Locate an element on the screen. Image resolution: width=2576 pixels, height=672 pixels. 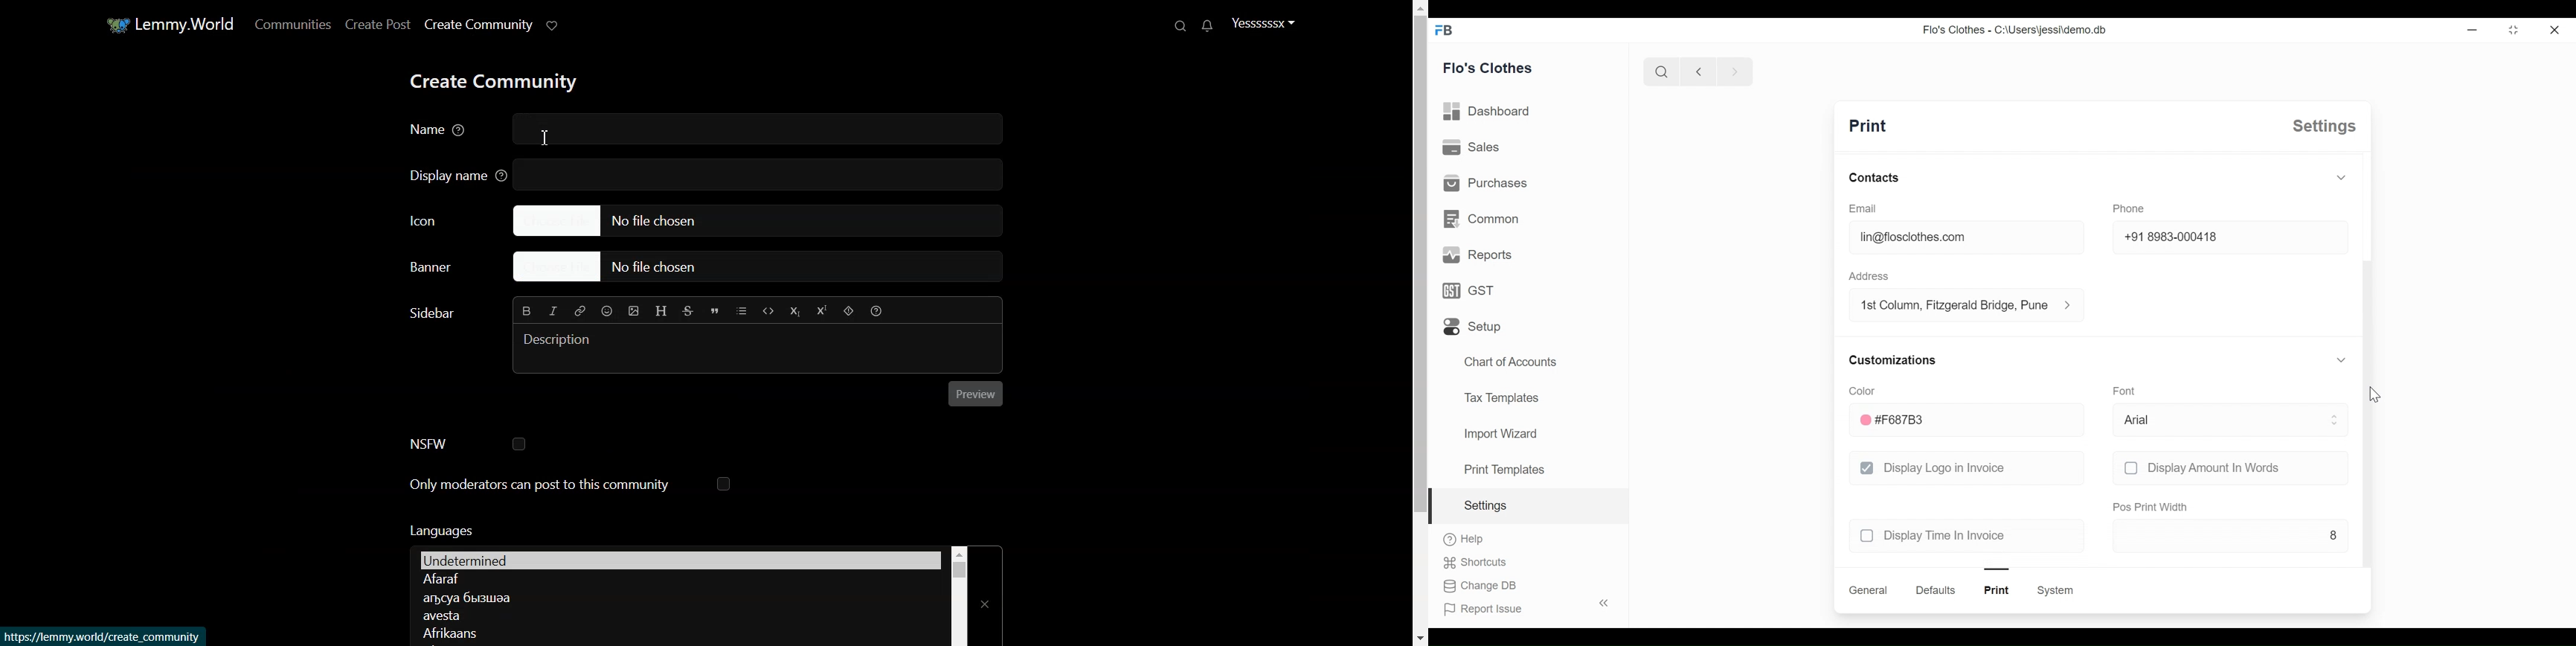
checkbox is located at coordinates (1868, 468).